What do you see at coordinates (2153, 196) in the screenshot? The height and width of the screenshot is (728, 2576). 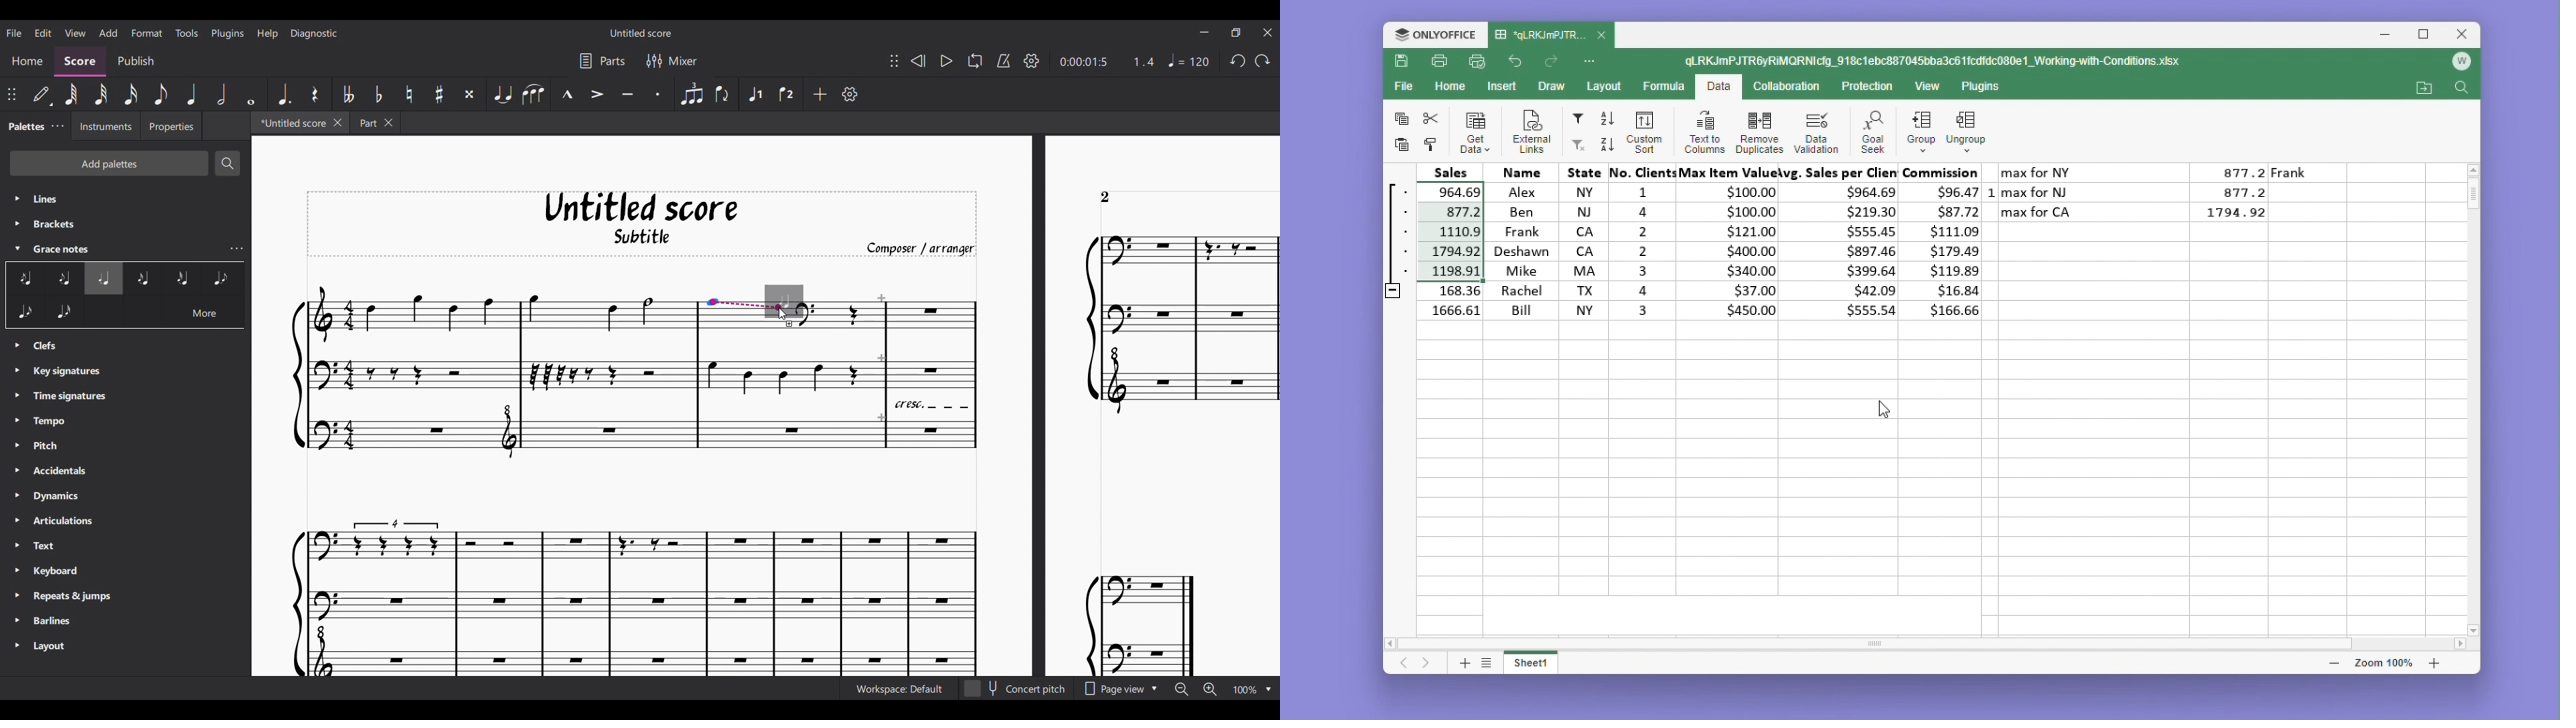 I see `Data table` at bounding box center [2153, 196].